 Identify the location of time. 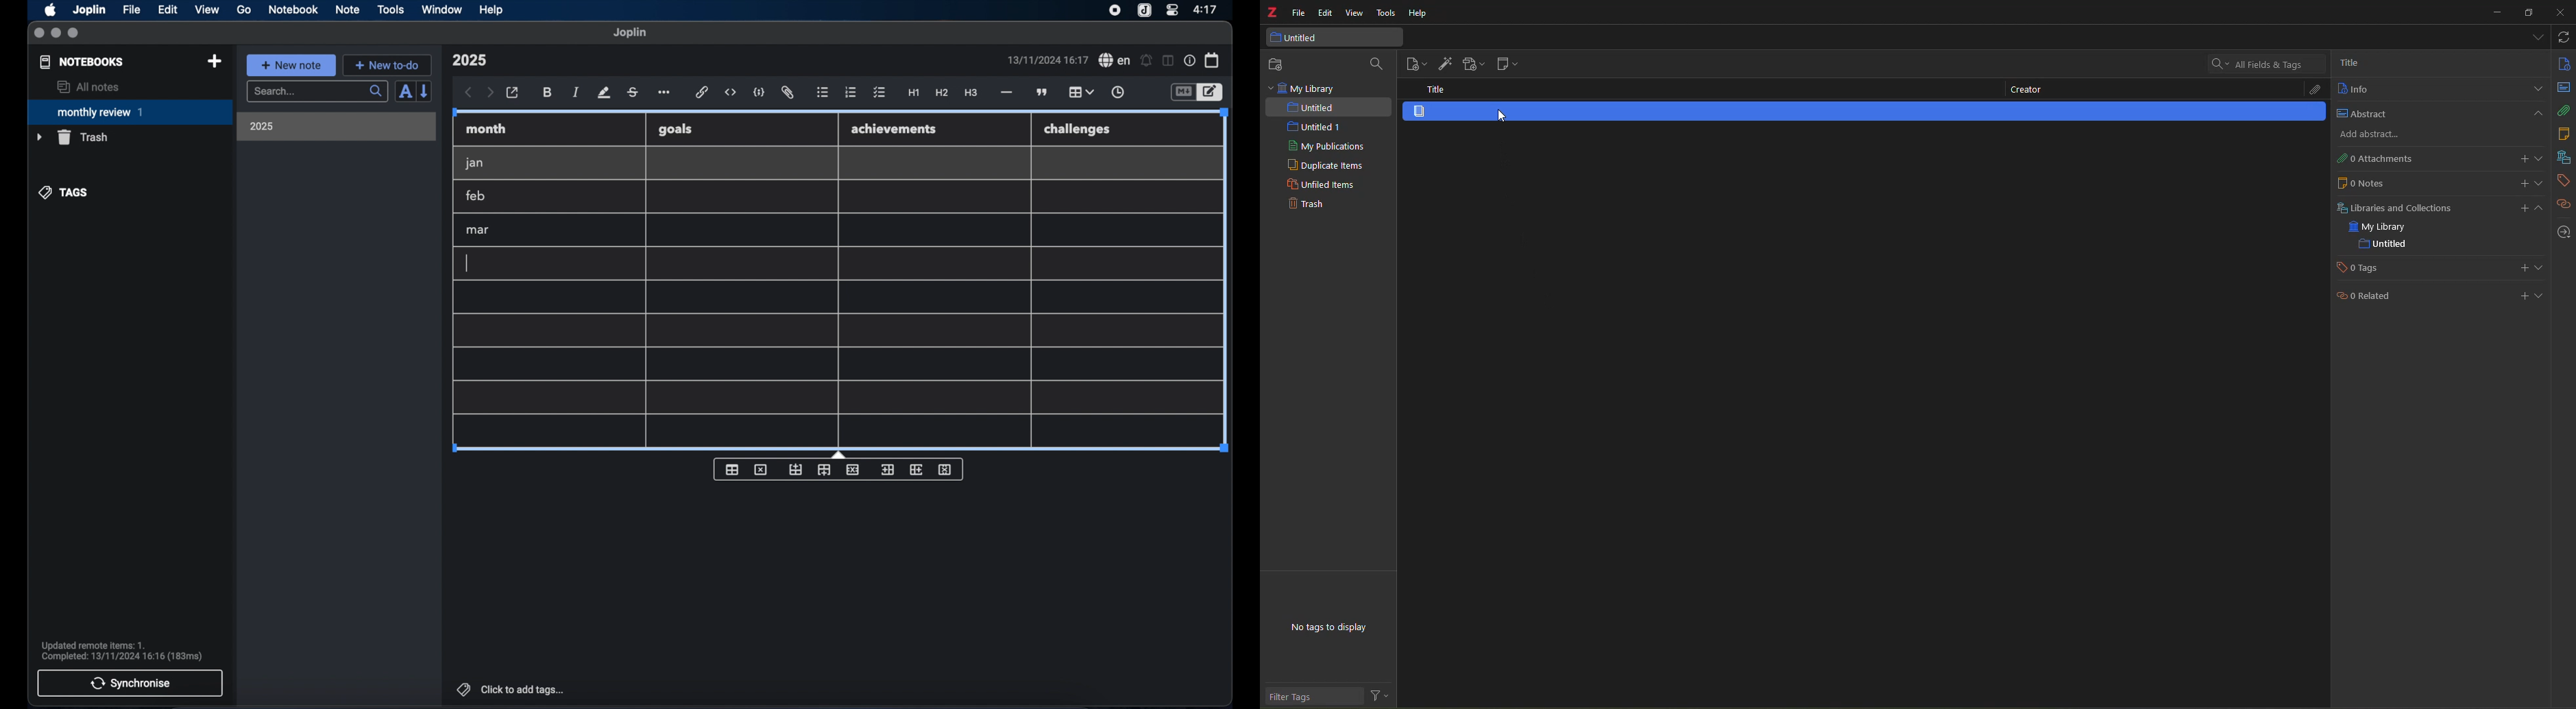
(1207, 9).